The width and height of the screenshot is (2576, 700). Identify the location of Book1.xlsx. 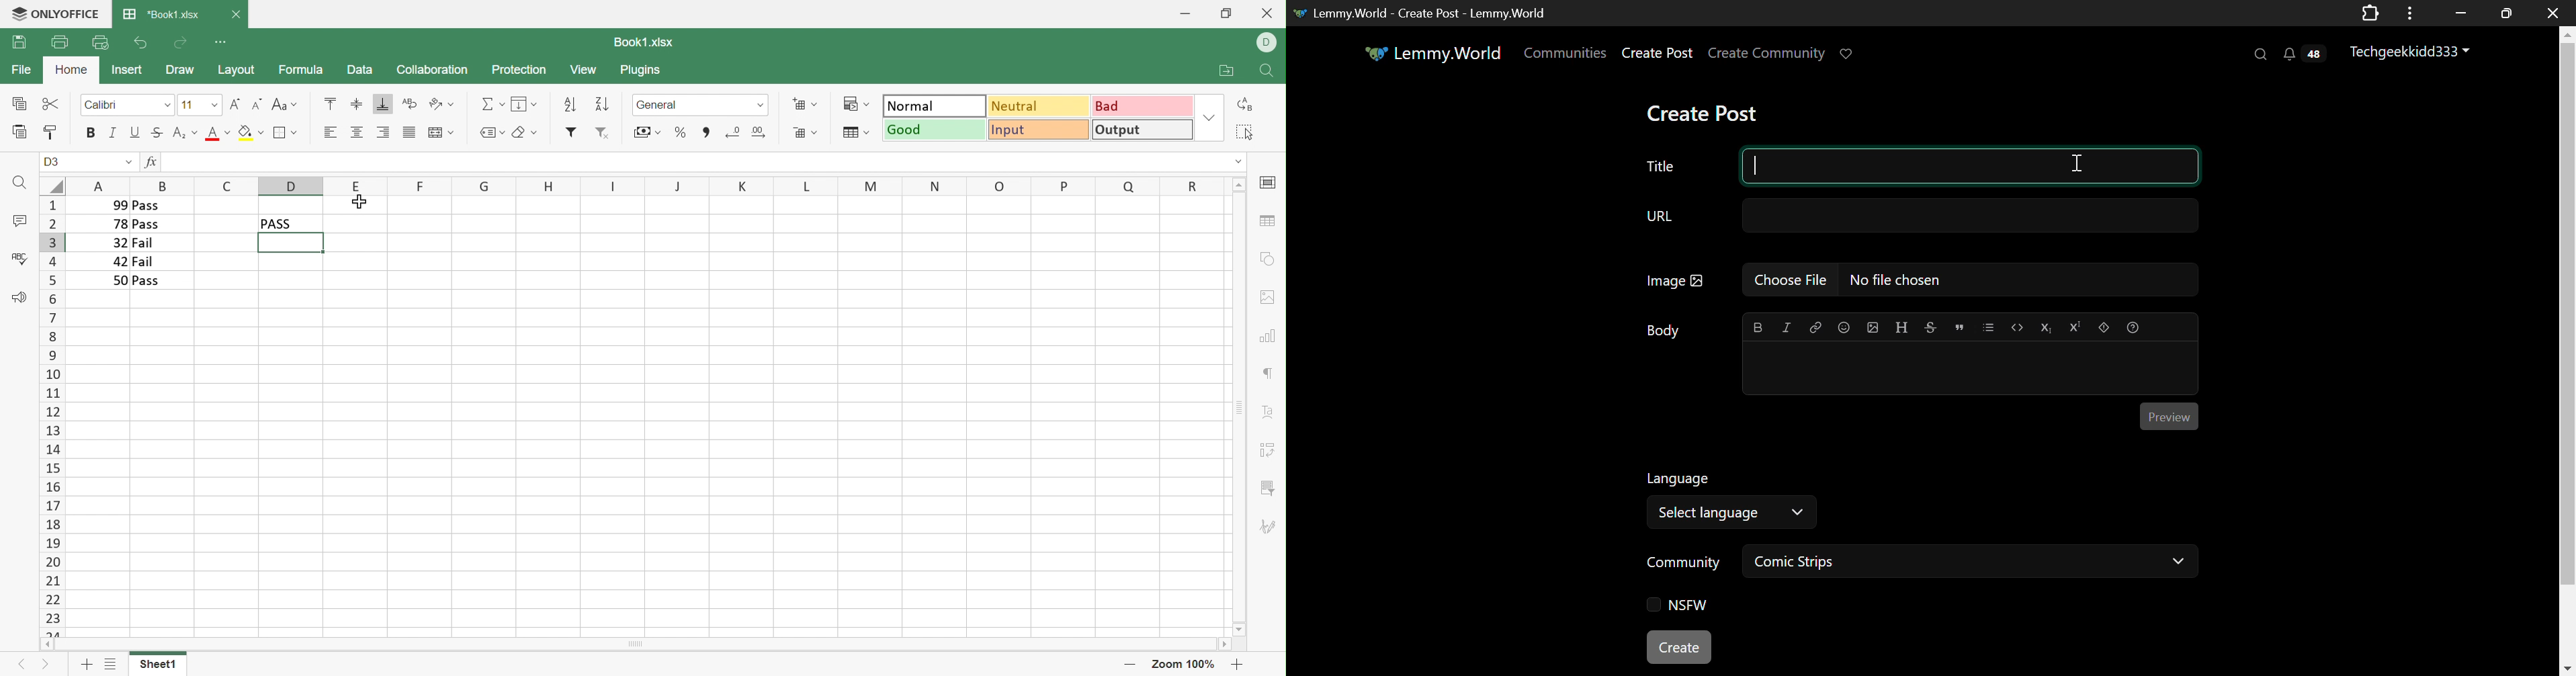
(642, 43).